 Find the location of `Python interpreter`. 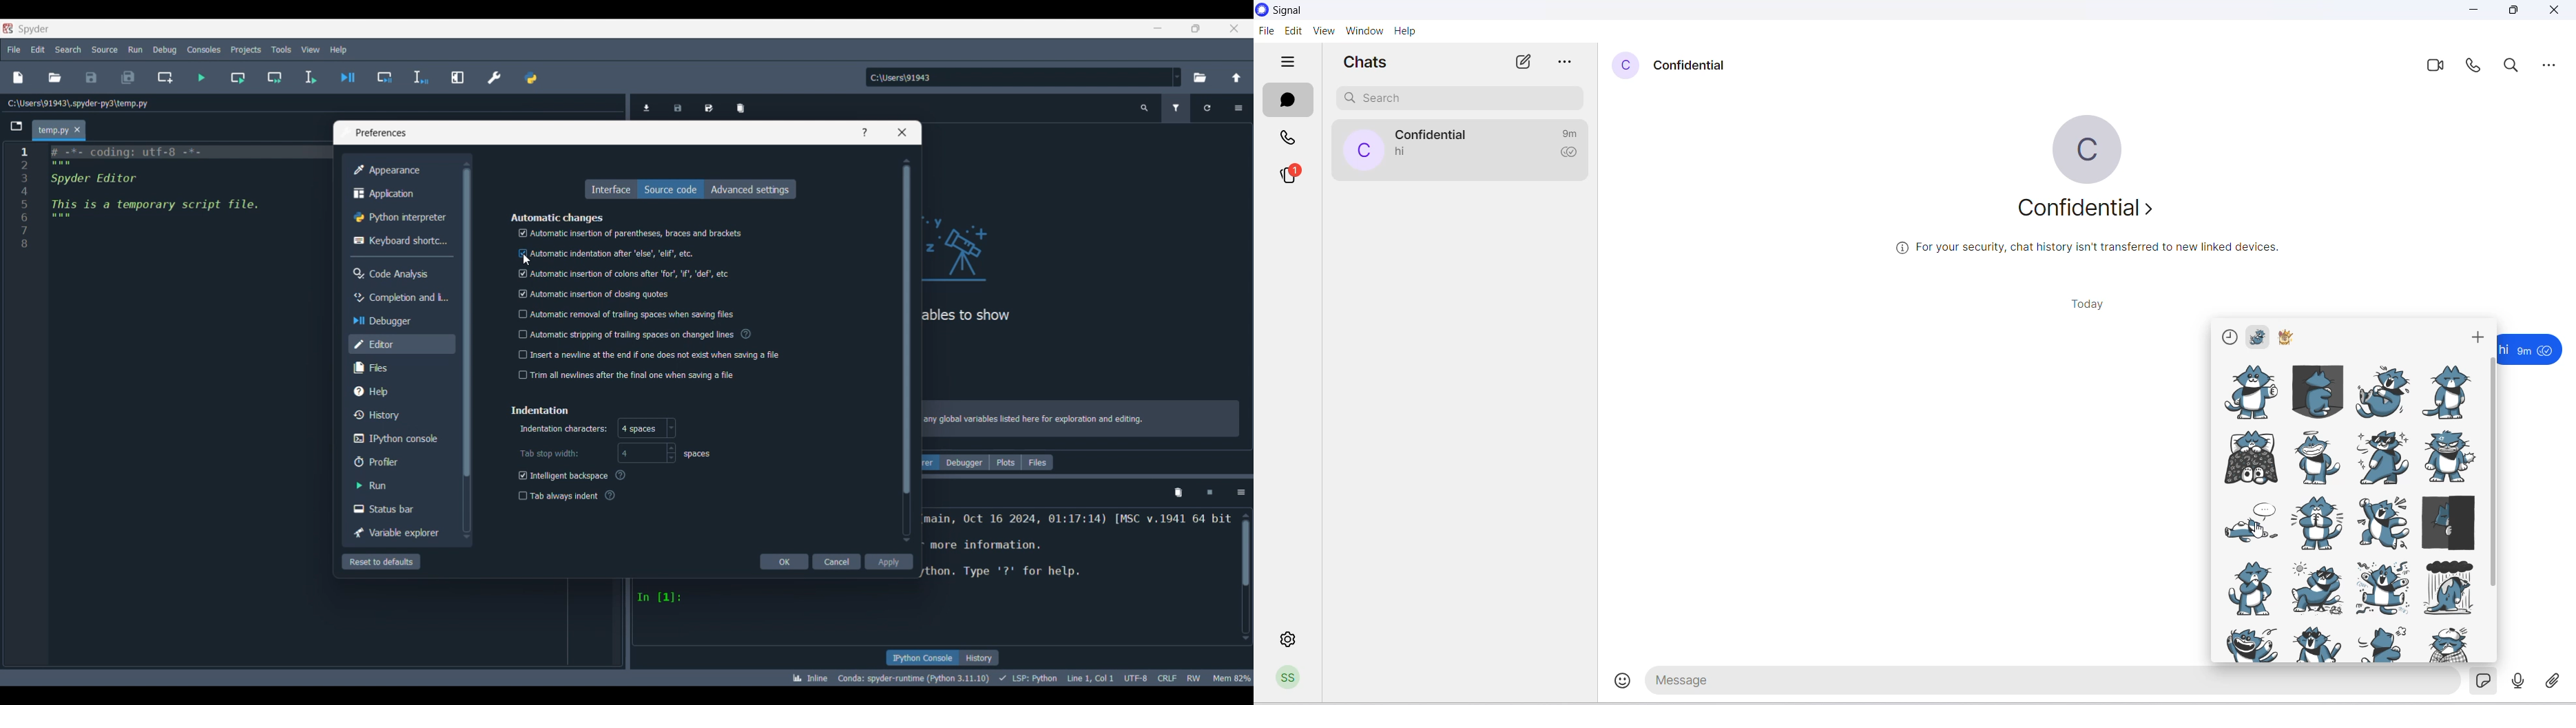

Python interpreter is located at coordinates (402, 217).